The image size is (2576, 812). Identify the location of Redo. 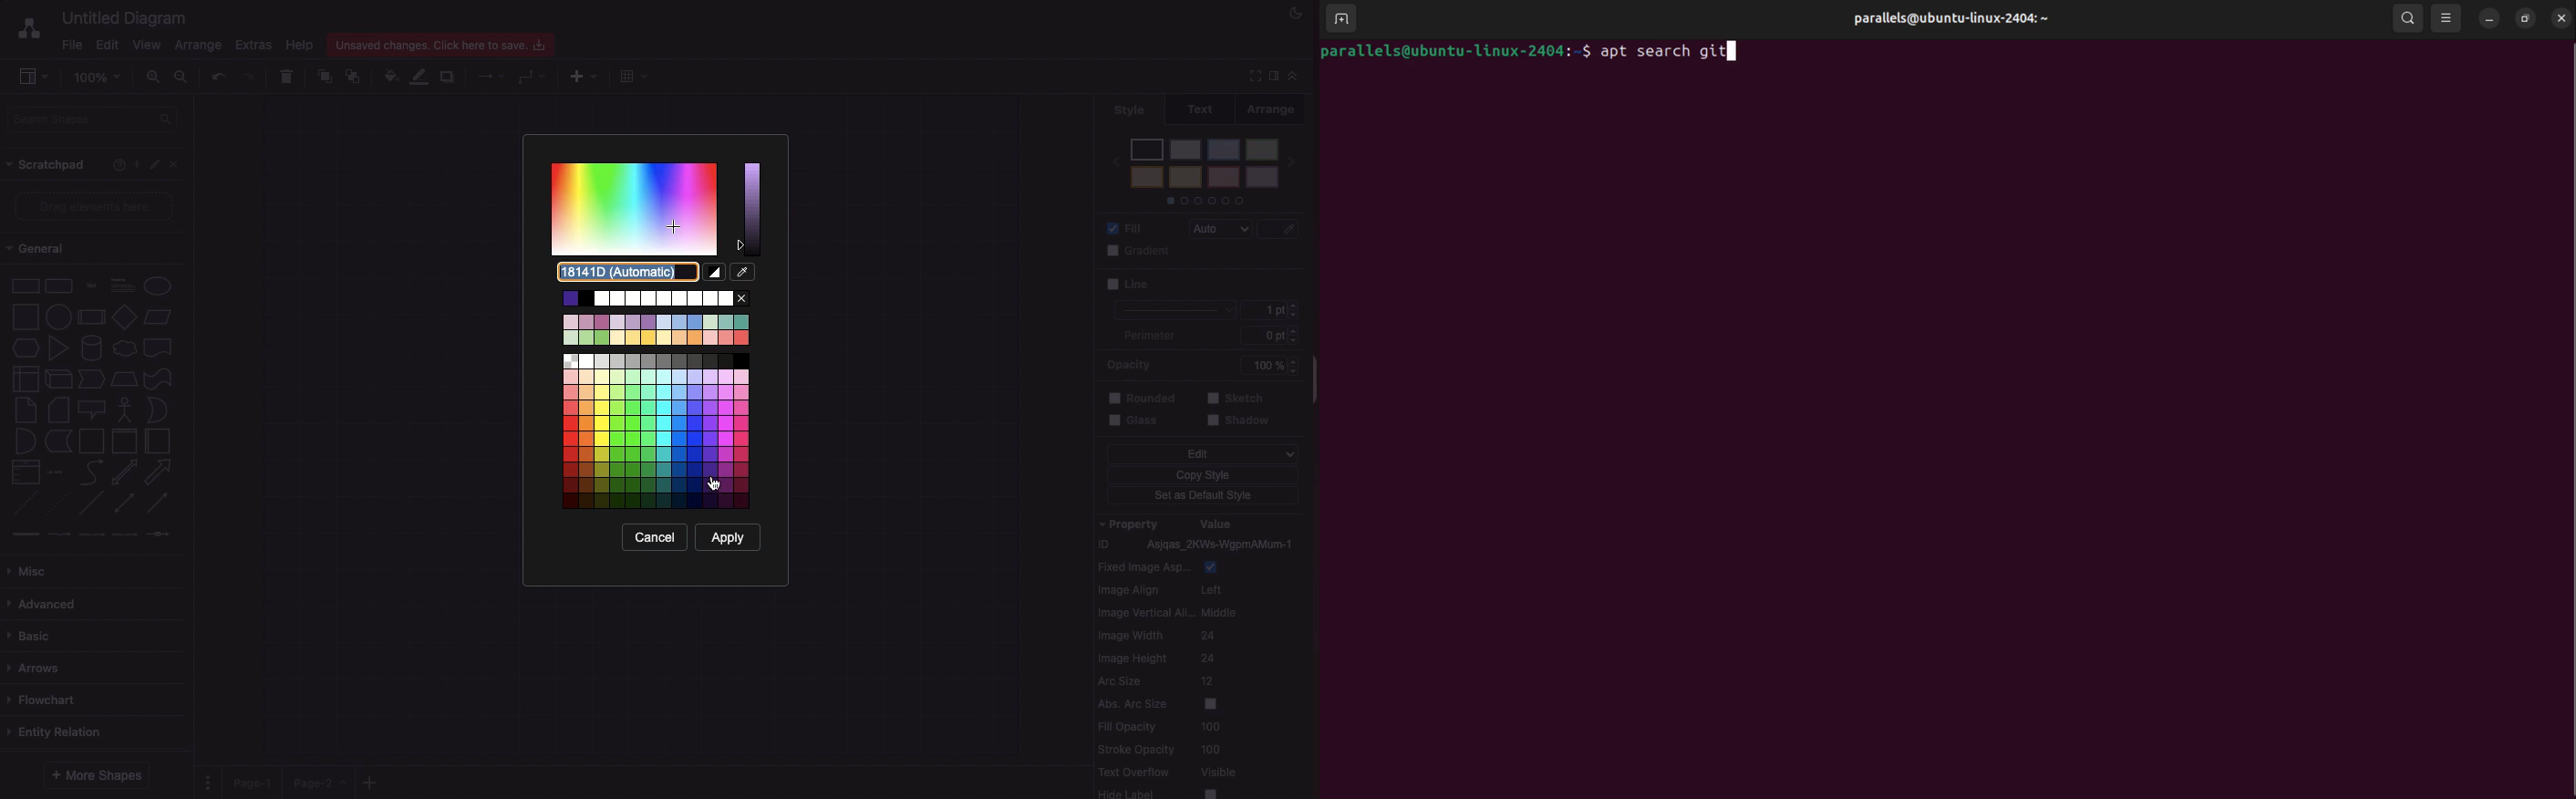
(250, 75).